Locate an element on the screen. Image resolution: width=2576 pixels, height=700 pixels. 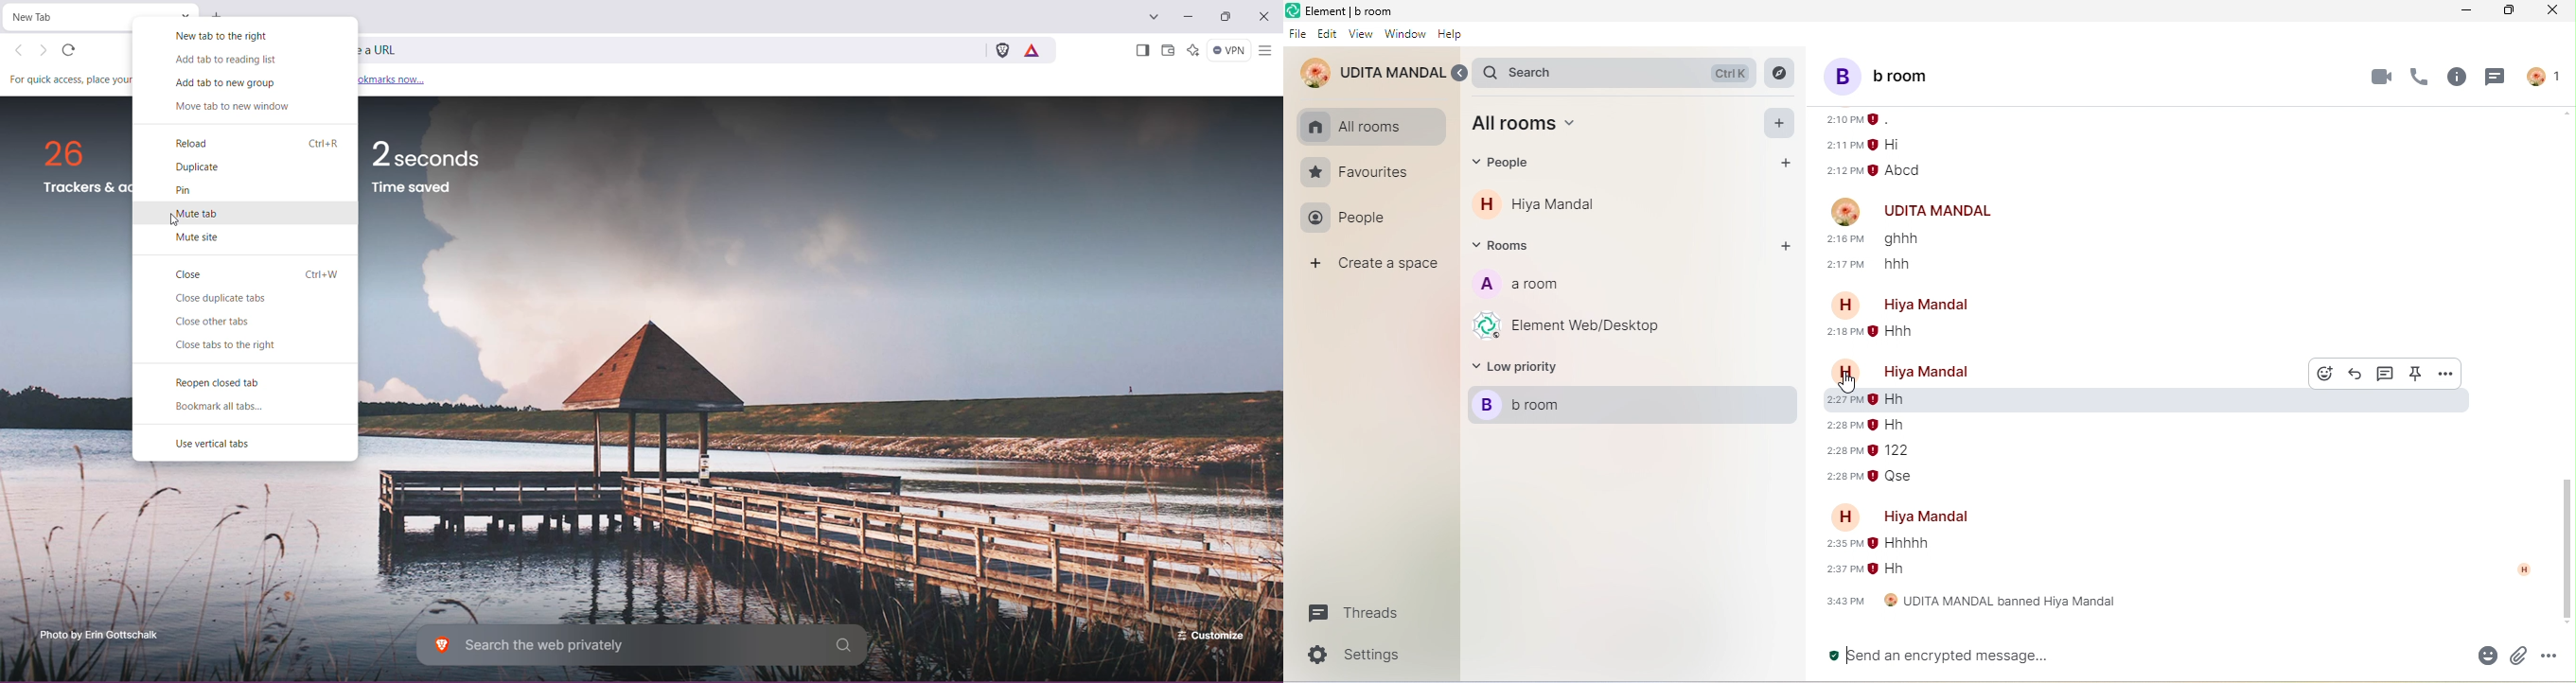
element b room is located at coordinates (1355, 10).